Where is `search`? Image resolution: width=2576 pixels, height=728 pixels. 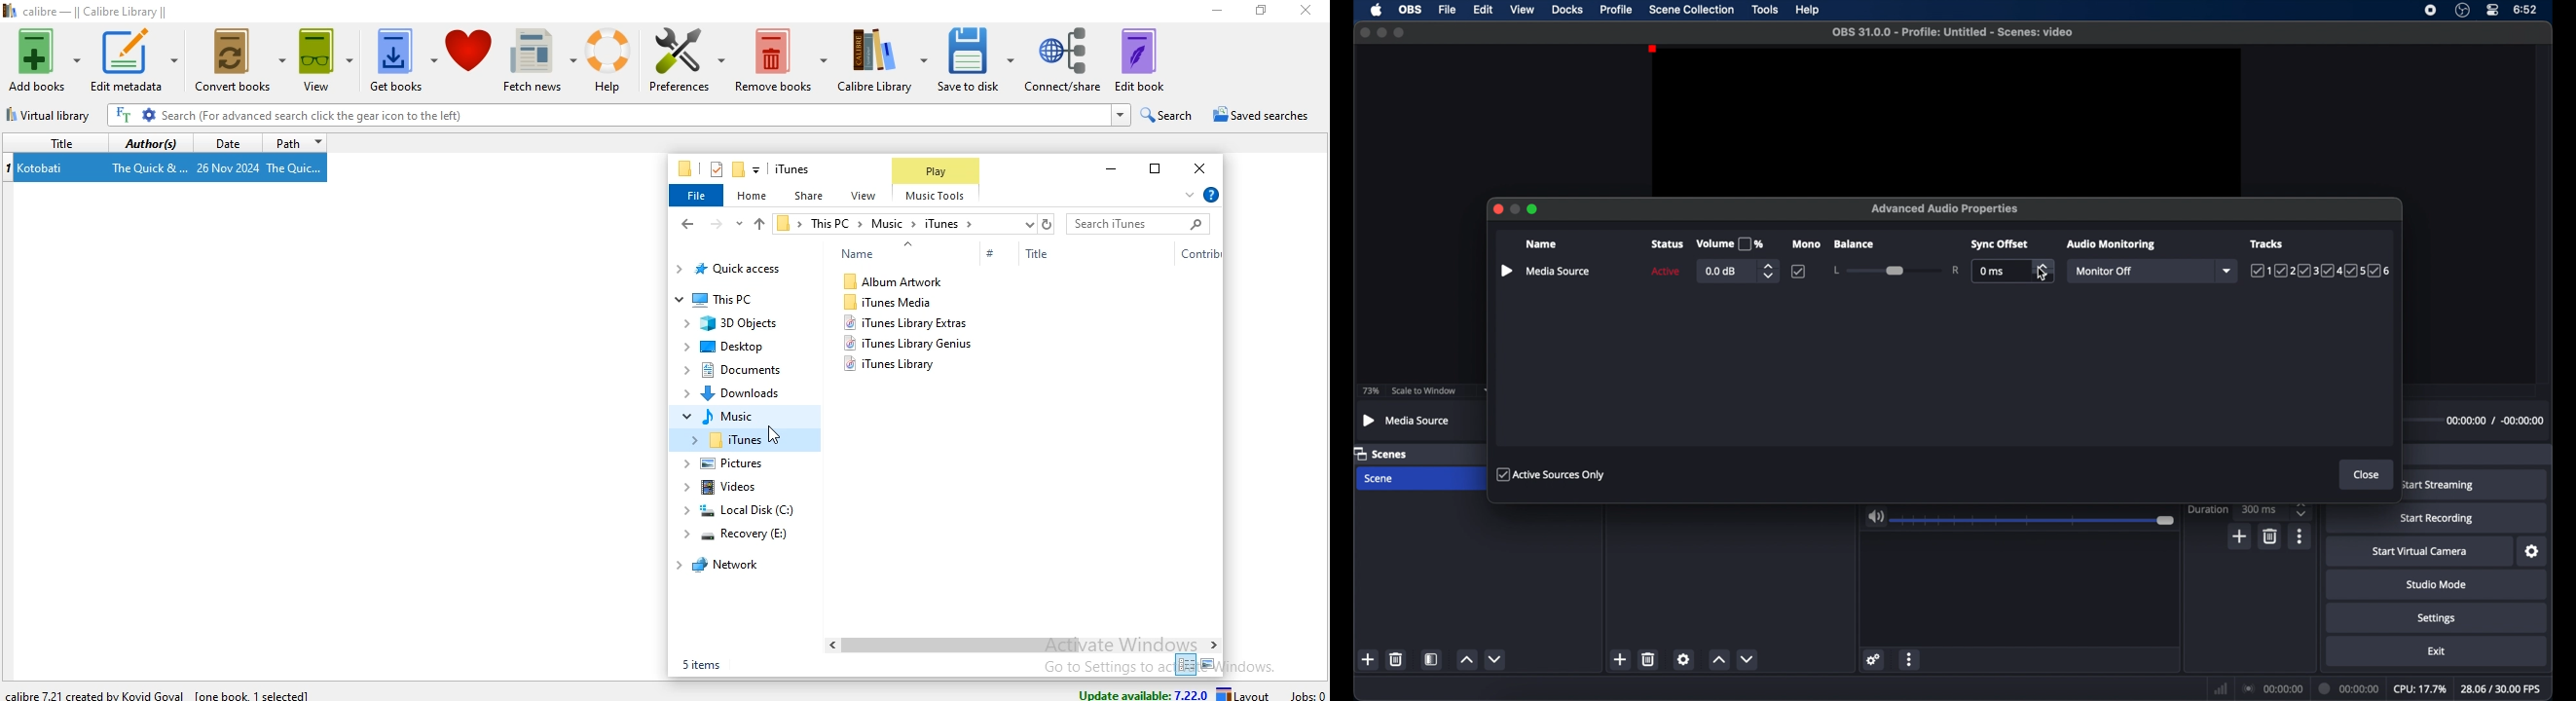 search is located at coordinates (1167, 113).